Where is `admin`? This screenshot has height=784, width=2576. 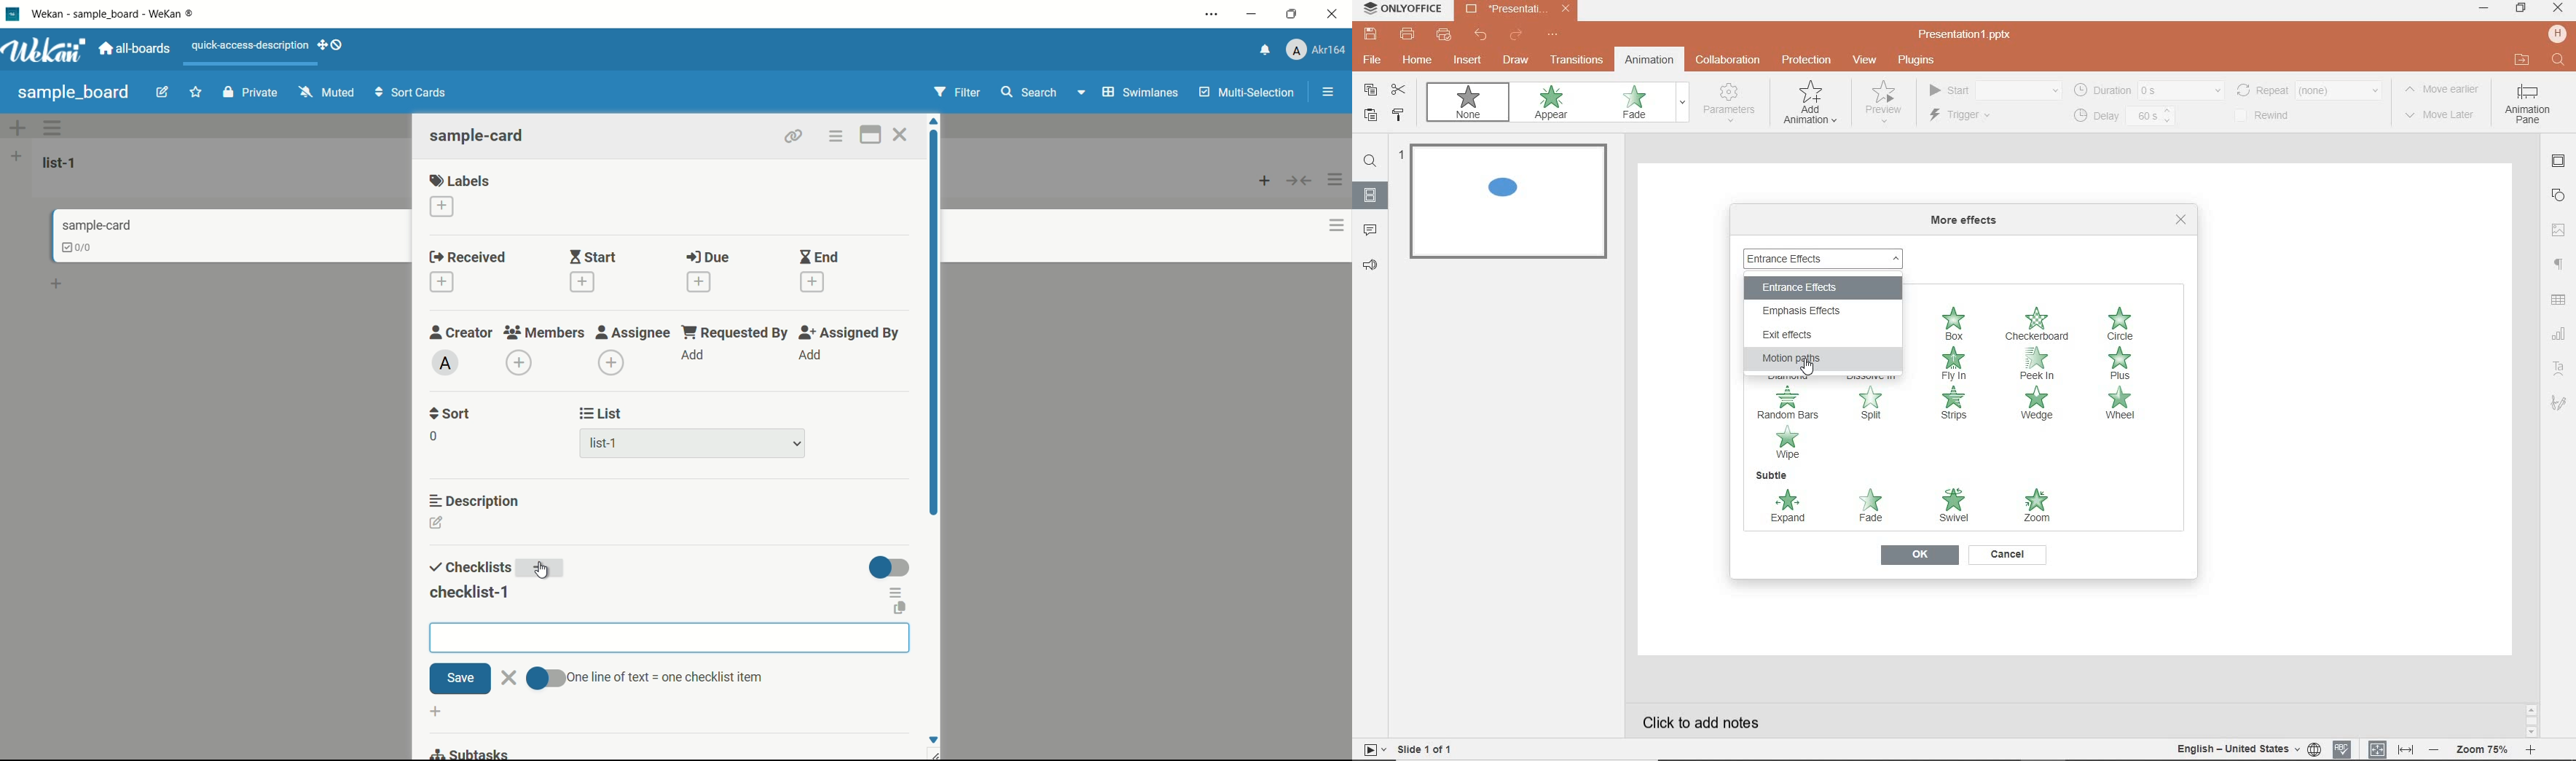 admin is located at coordinates (446, 363).